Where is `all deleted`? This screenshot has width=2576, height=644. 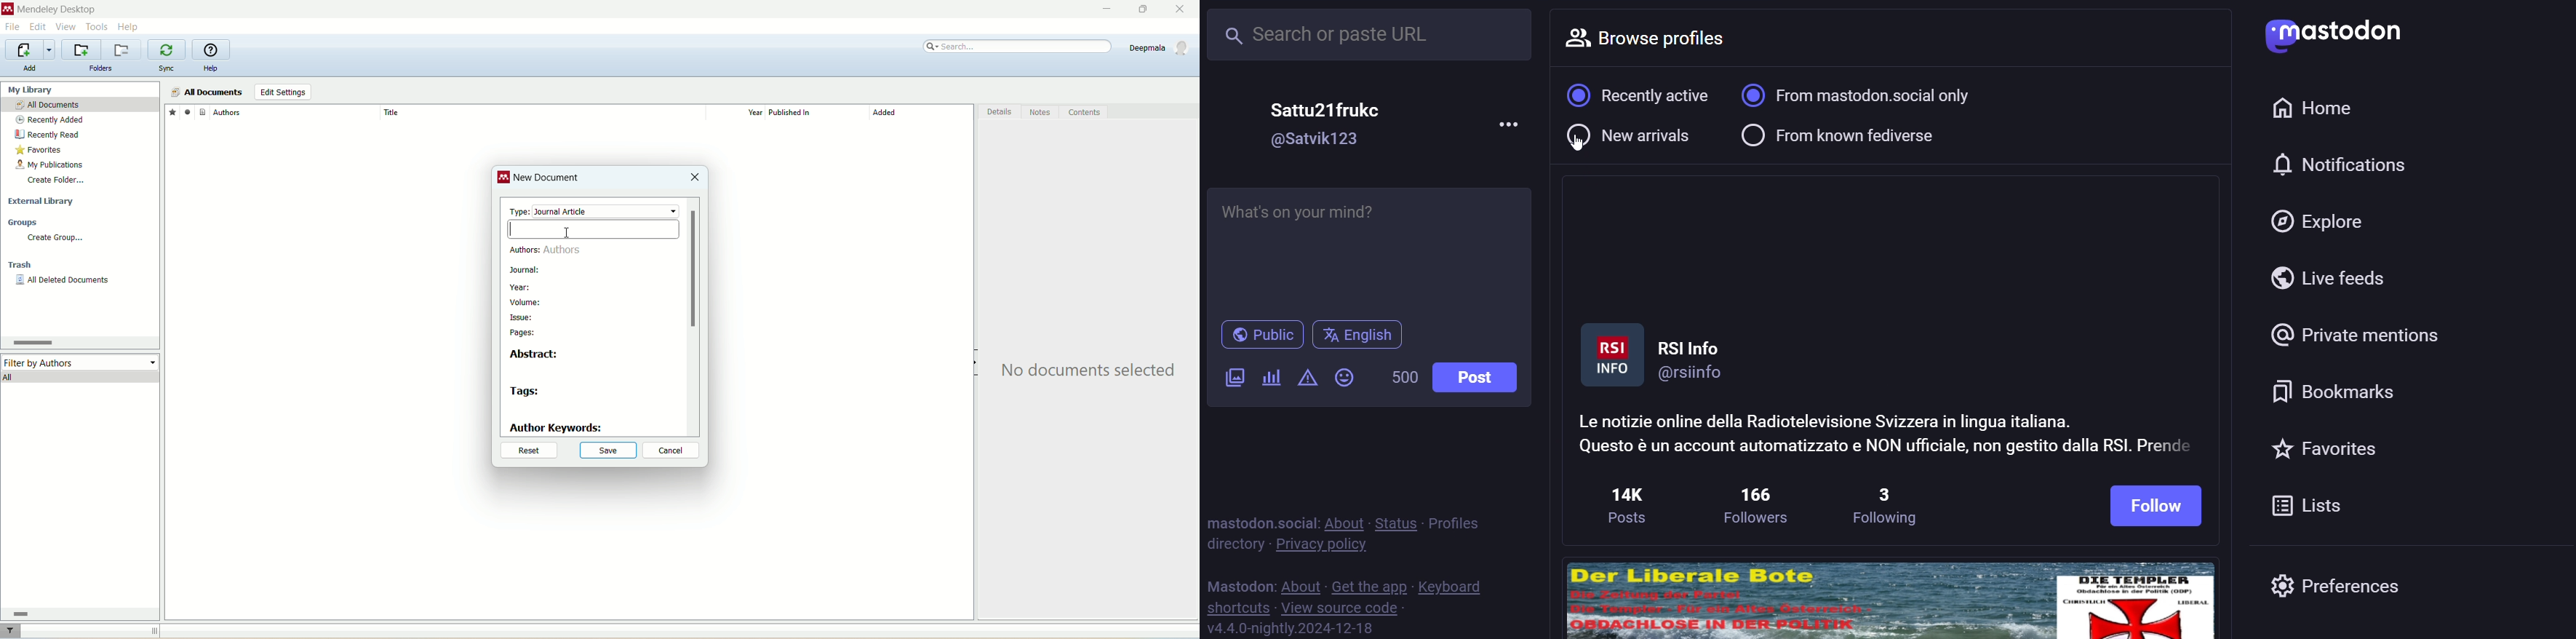
all deleted is located at coordinates (63, 281).